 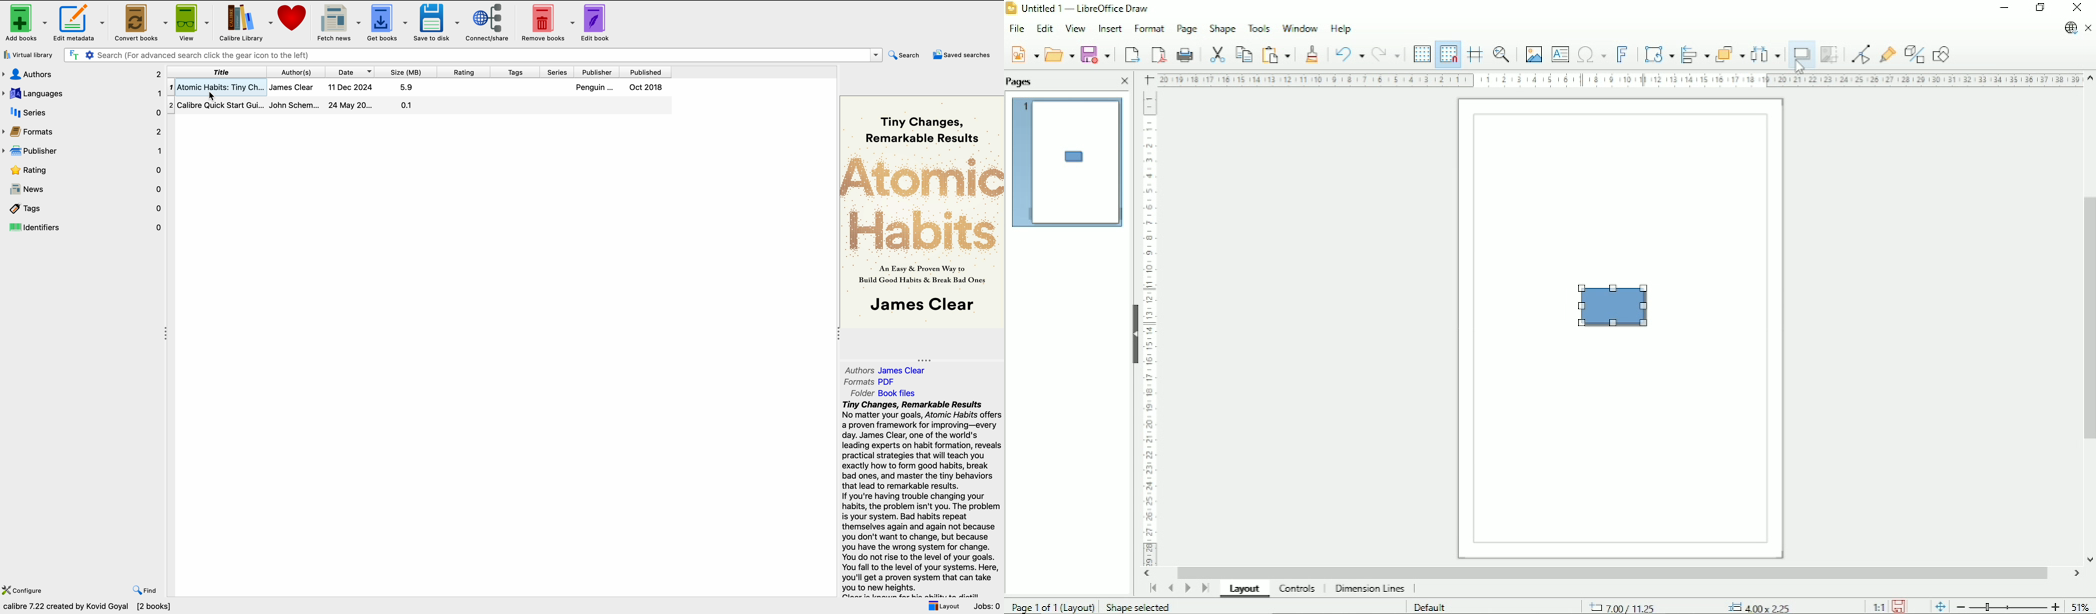 I want to click on Close, so click(x=2078, y=8).